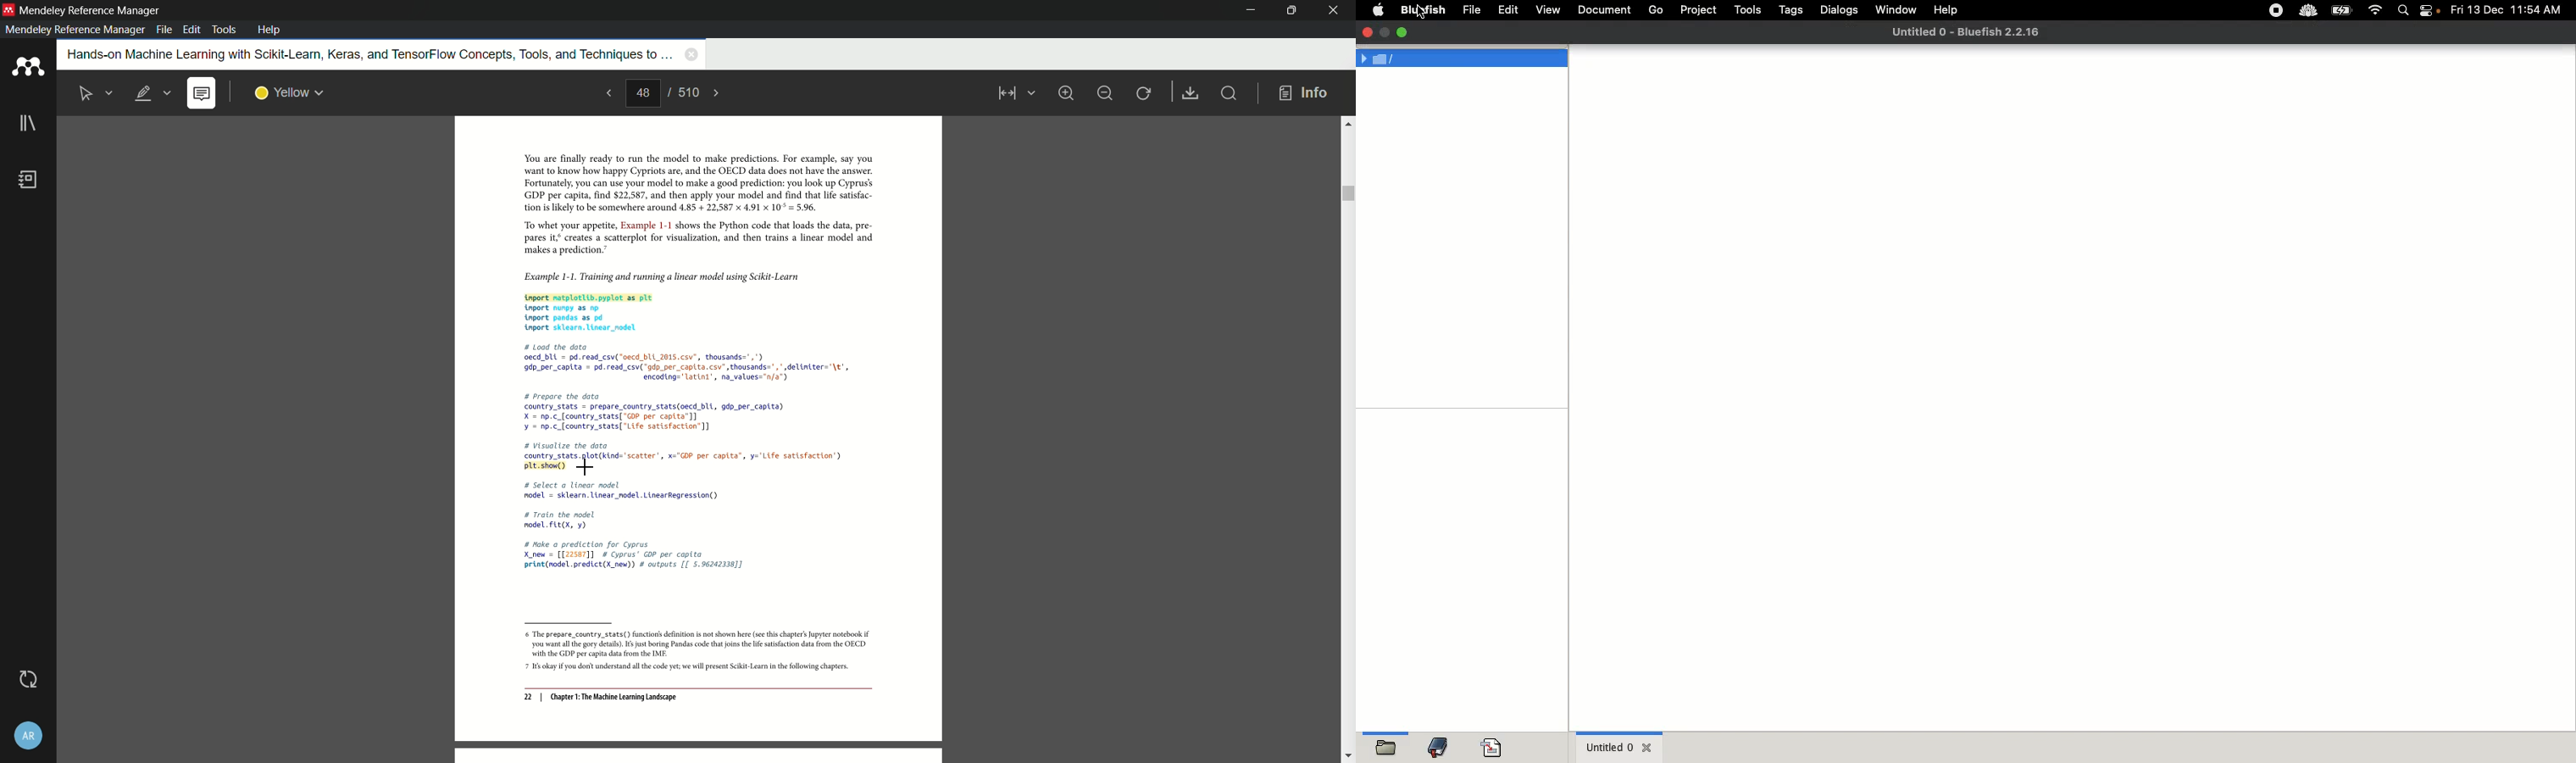 This screenshot has height=784, width=2576. I want to click on Bookmark, so click(1495, 748).